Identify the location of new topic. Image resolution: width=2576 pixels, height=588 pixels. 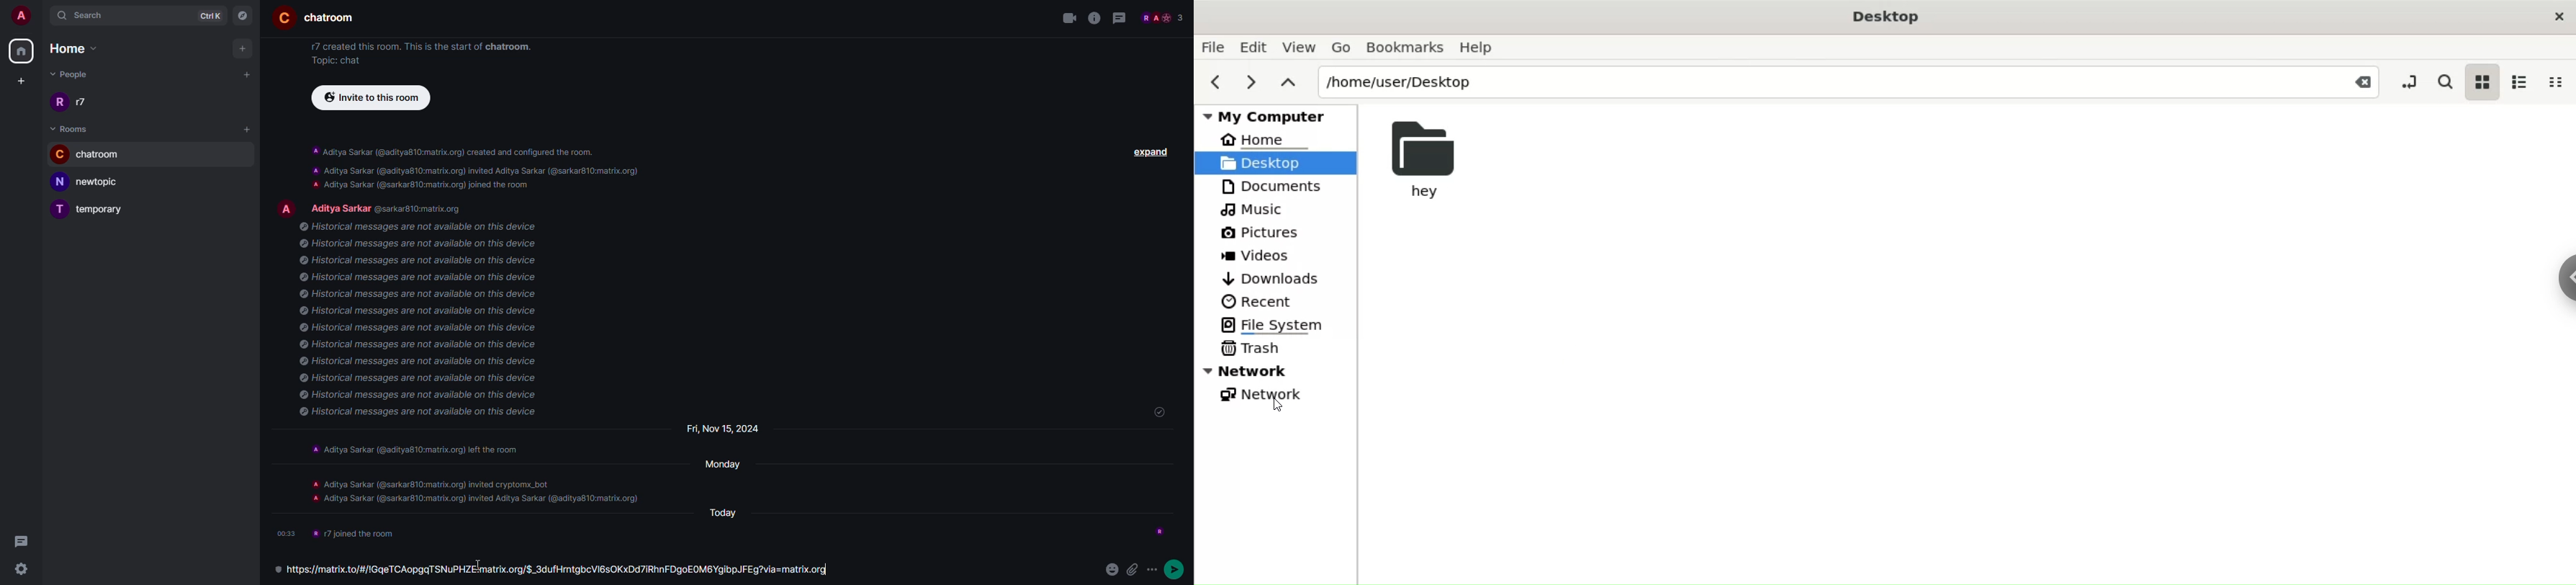
(92, 181).